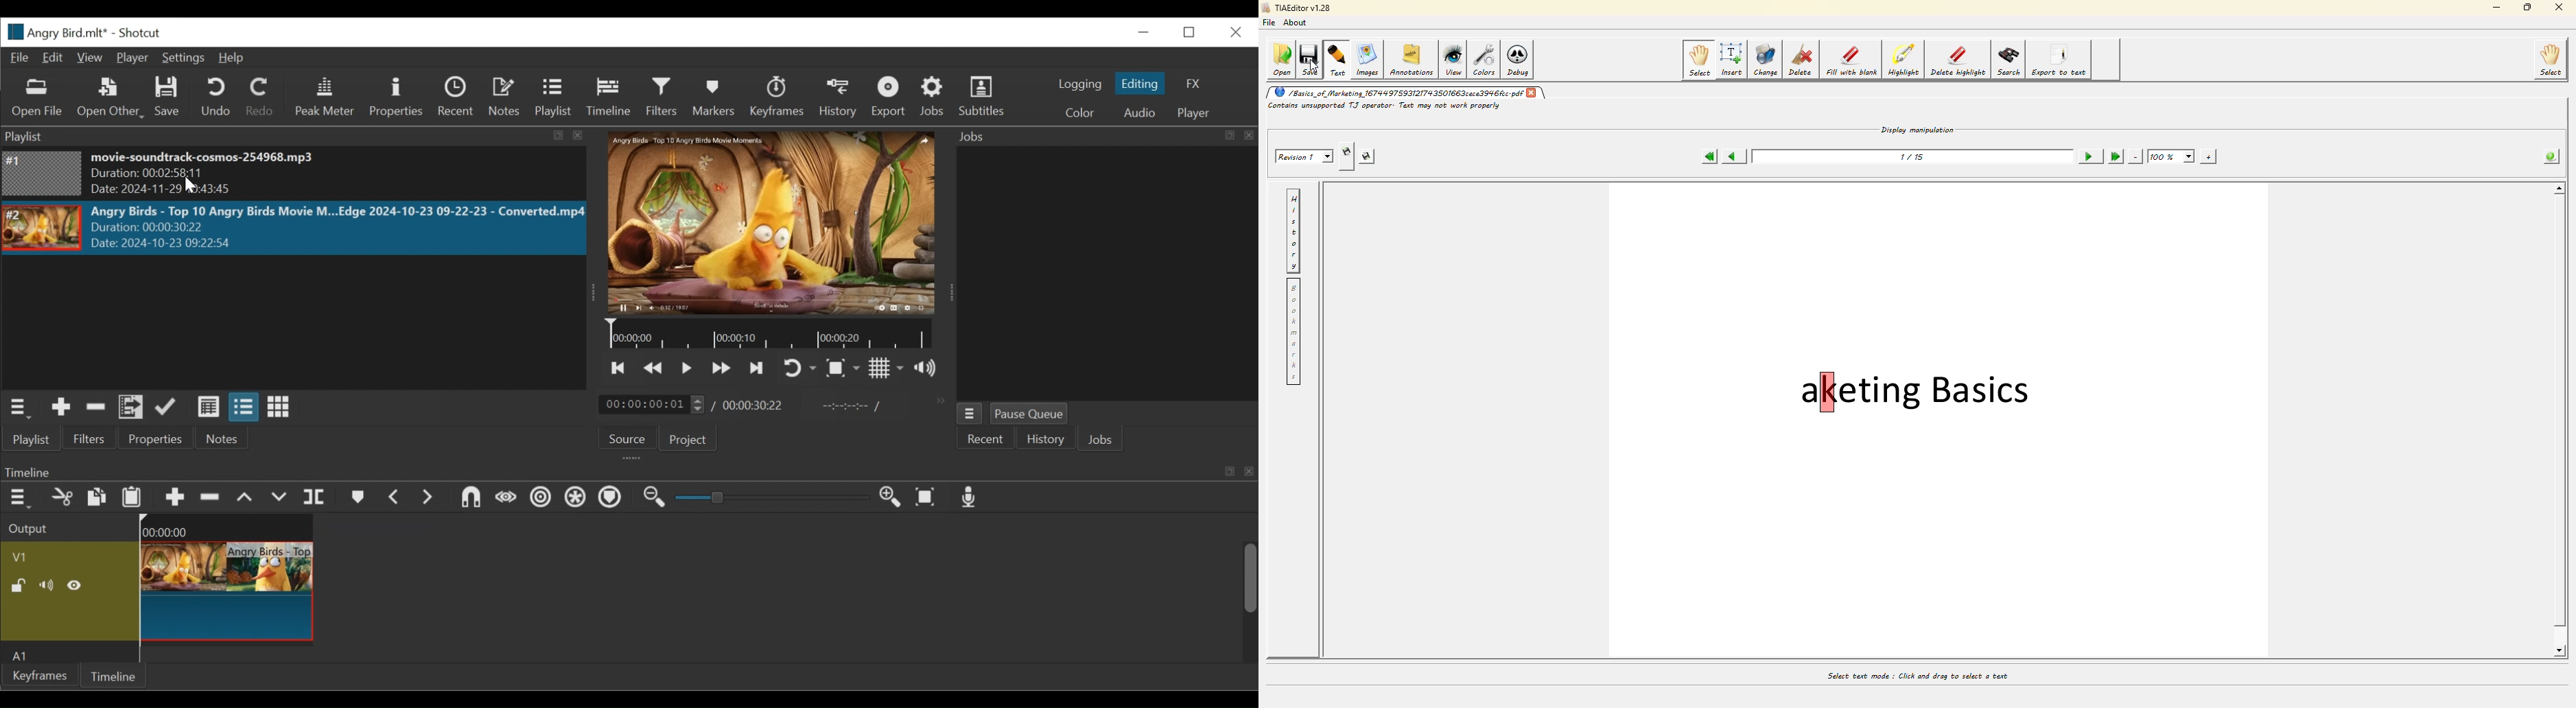 The image size is (2576, 728). Describe the element at coordinates (620, 368) in the screenshot. I see `Skip to the next point` at that location.